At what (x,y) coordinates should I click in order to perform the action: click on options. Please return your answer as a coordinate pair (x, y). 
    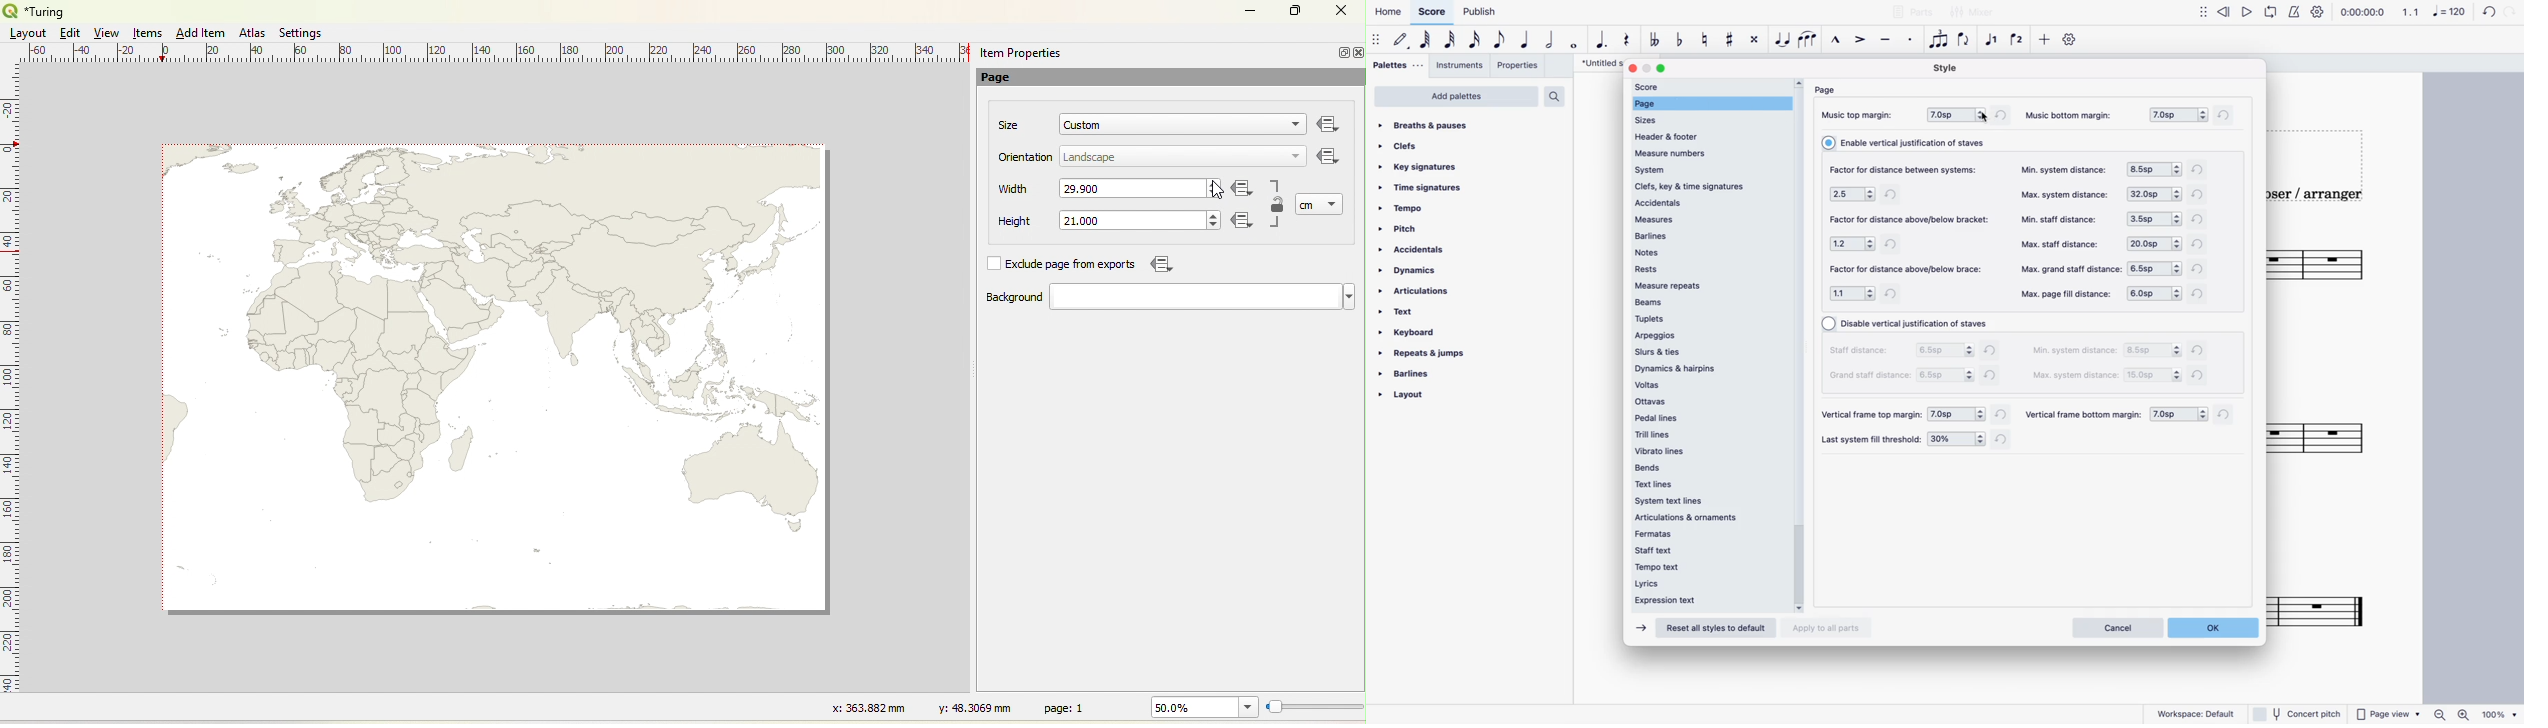
    Looking at the image, I should click on (1946, 350).